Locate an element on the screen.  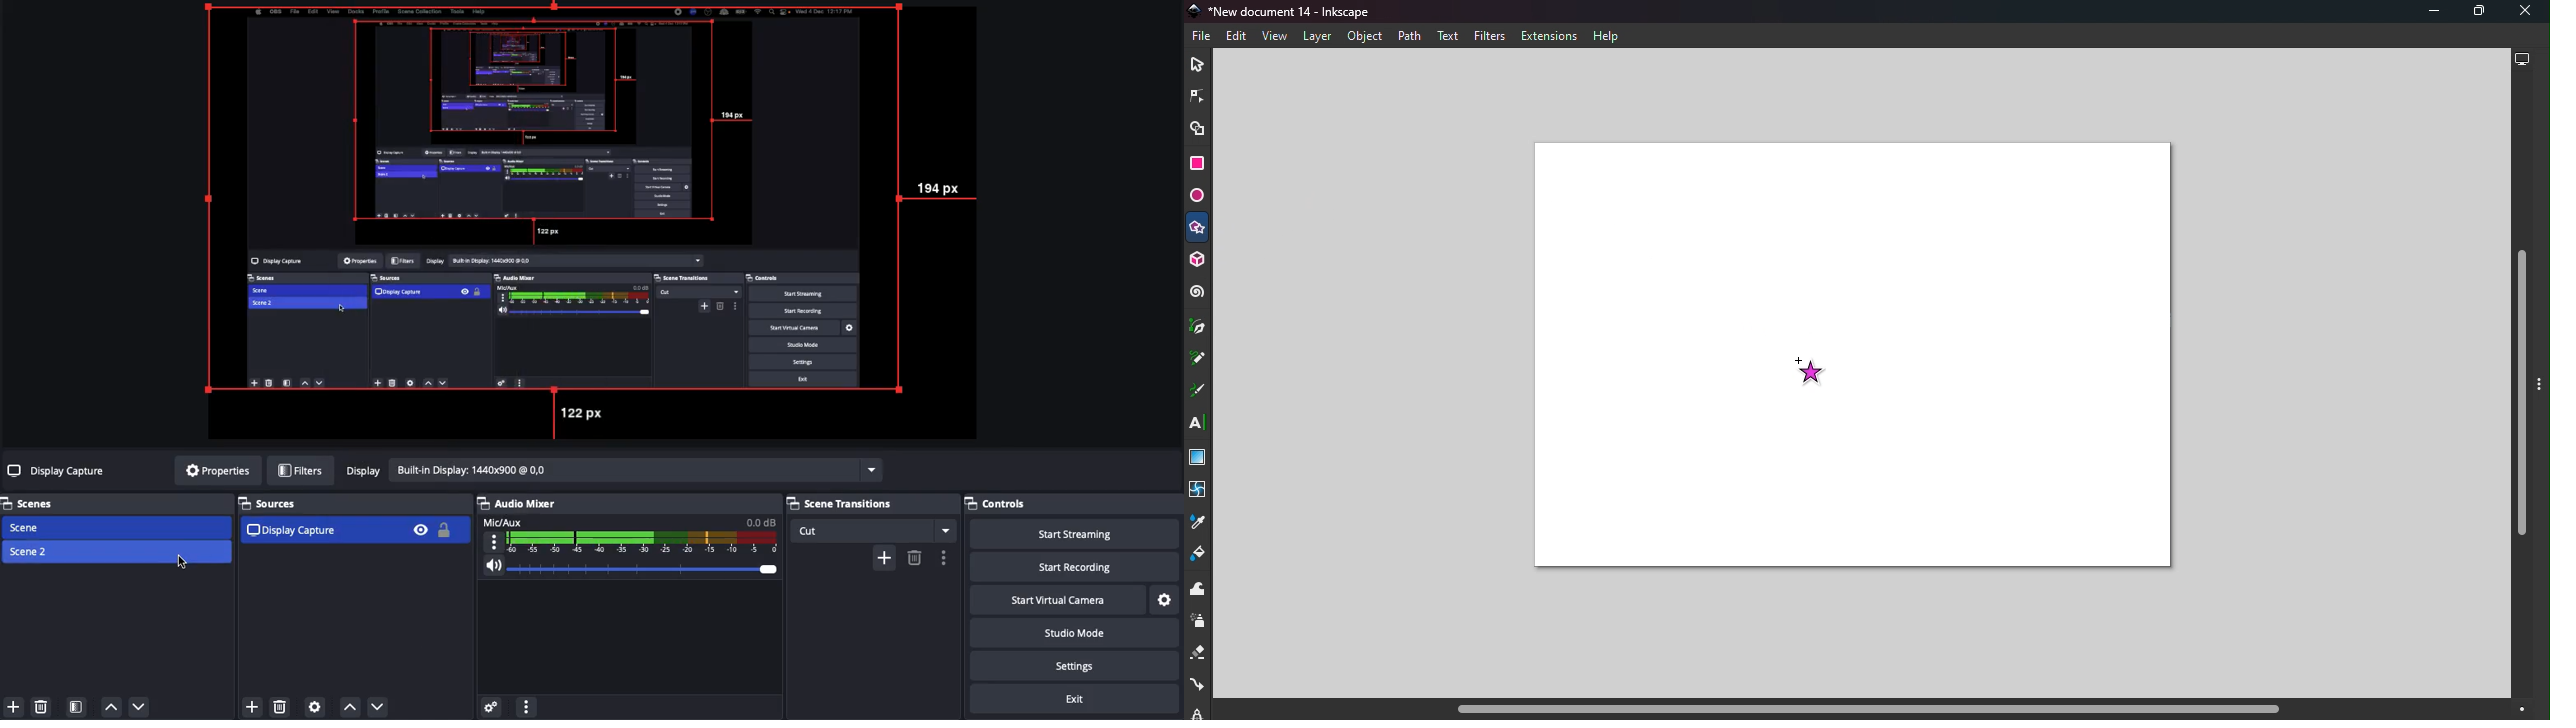
next is located at coordinates (382, 706).